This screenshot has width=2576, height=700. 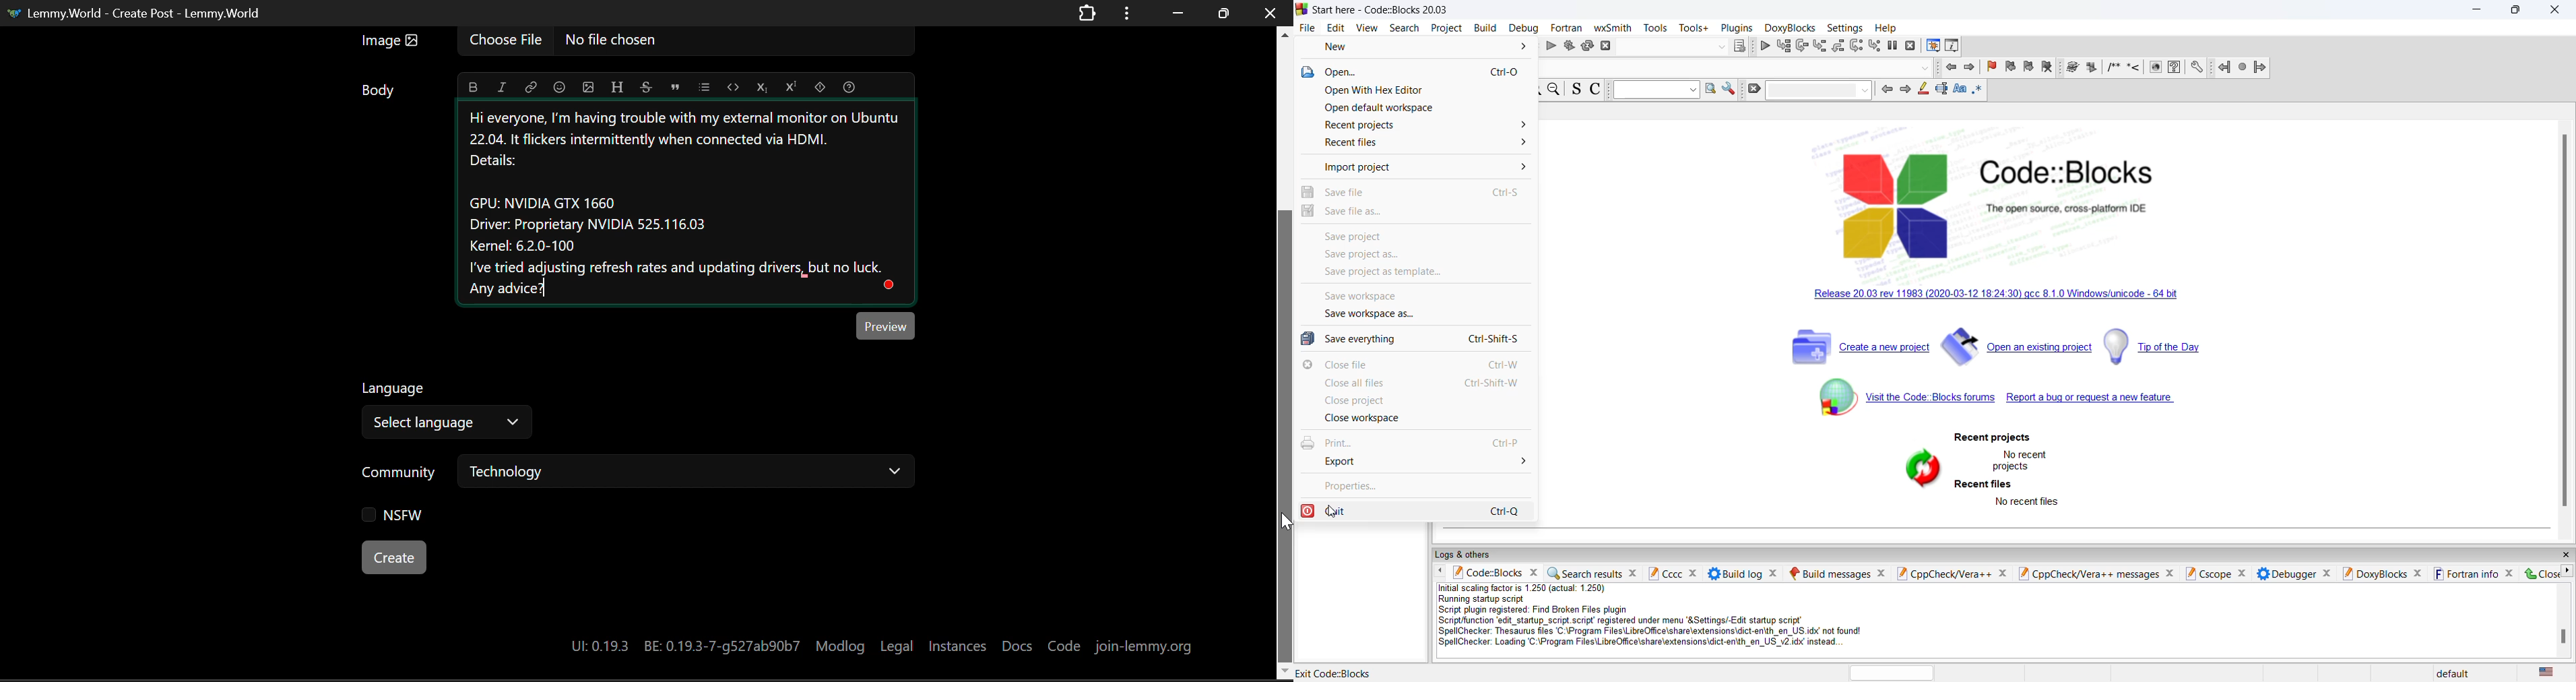 What do you see at coordinates (2198, 68) in the screenshot?
I see `setting` at bounding box center [2198, 68].